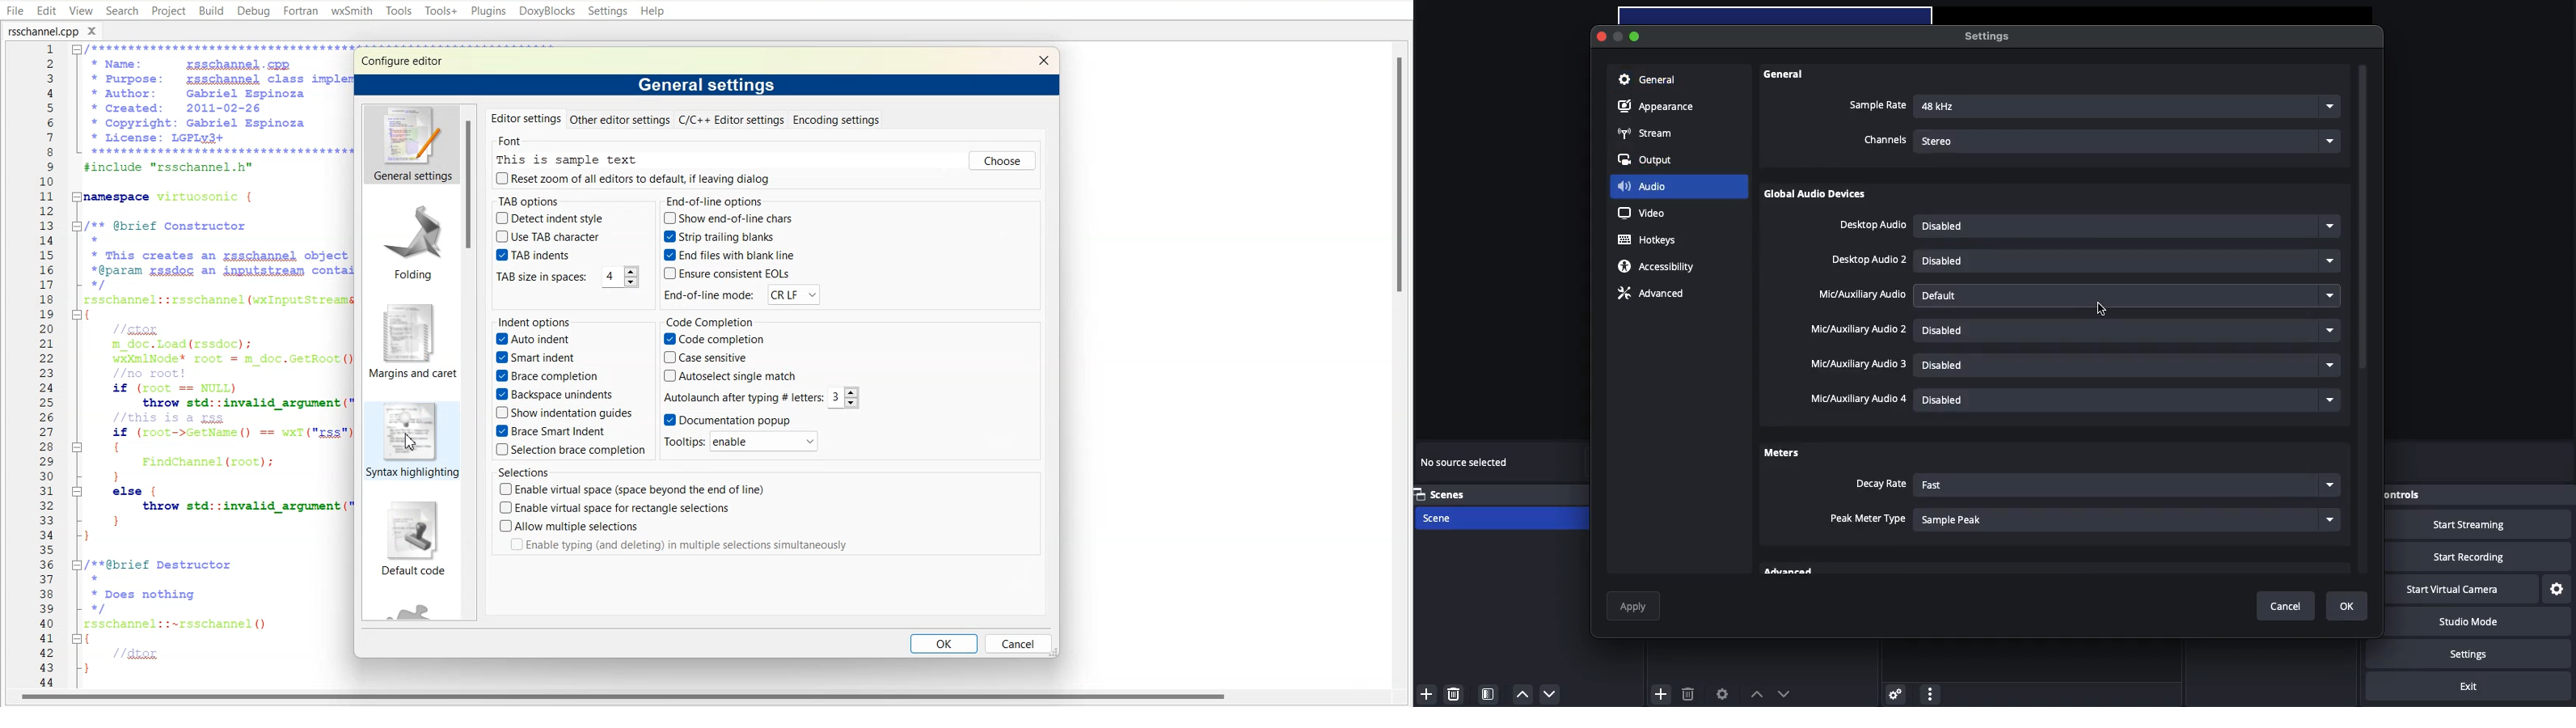  I want to click on Font, so click(512, 141).